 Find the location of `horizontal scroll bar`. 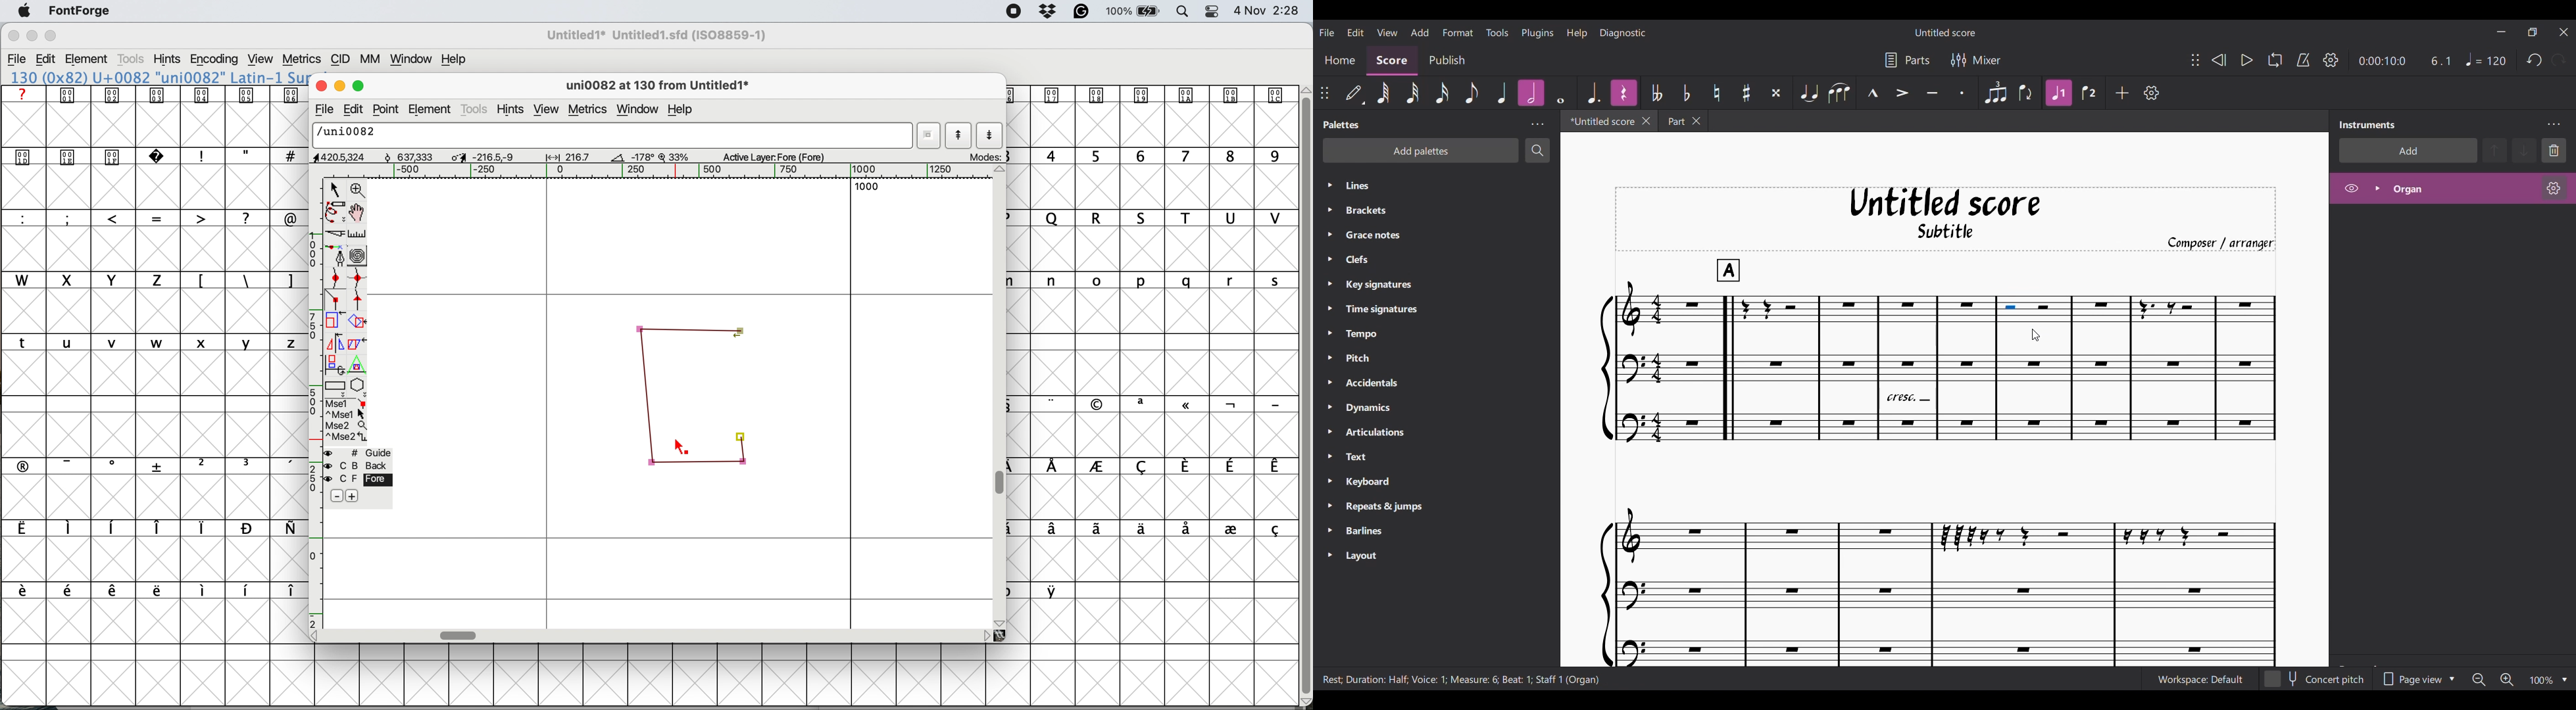

horizontal scroll bar is located at coordinates (460, 635).